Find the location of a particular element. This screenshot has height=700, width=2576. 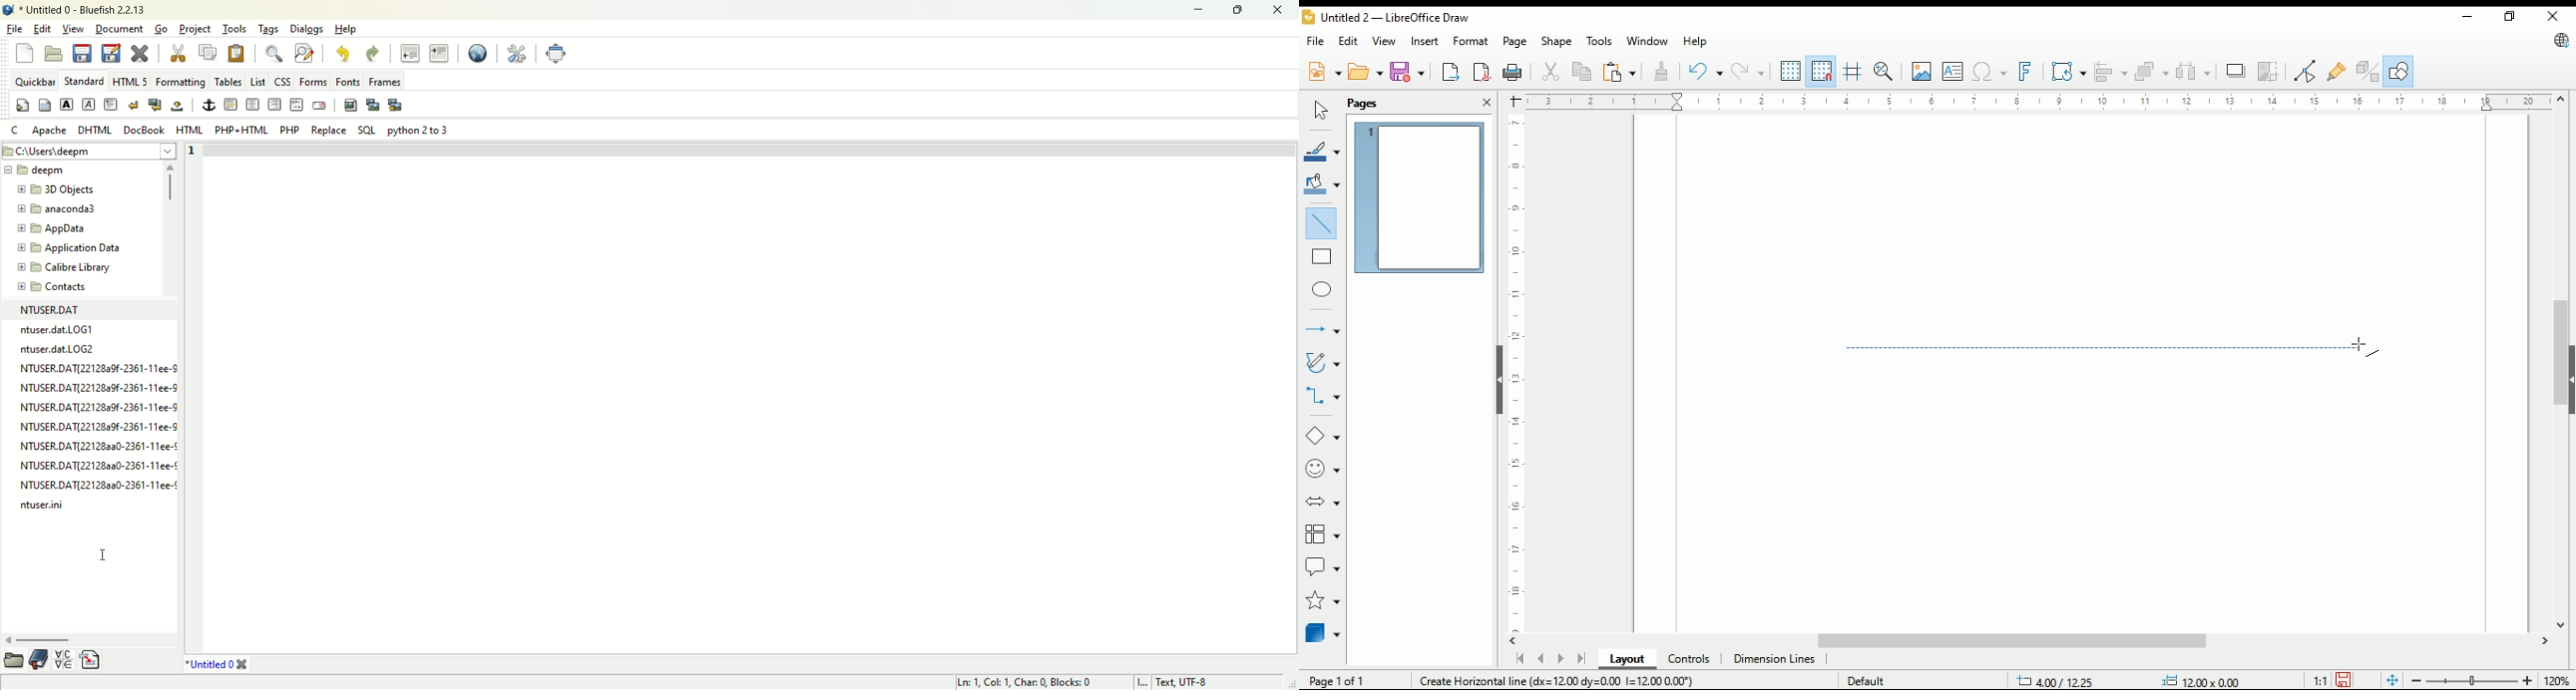

transformations is located at coordinates (2067, 71).